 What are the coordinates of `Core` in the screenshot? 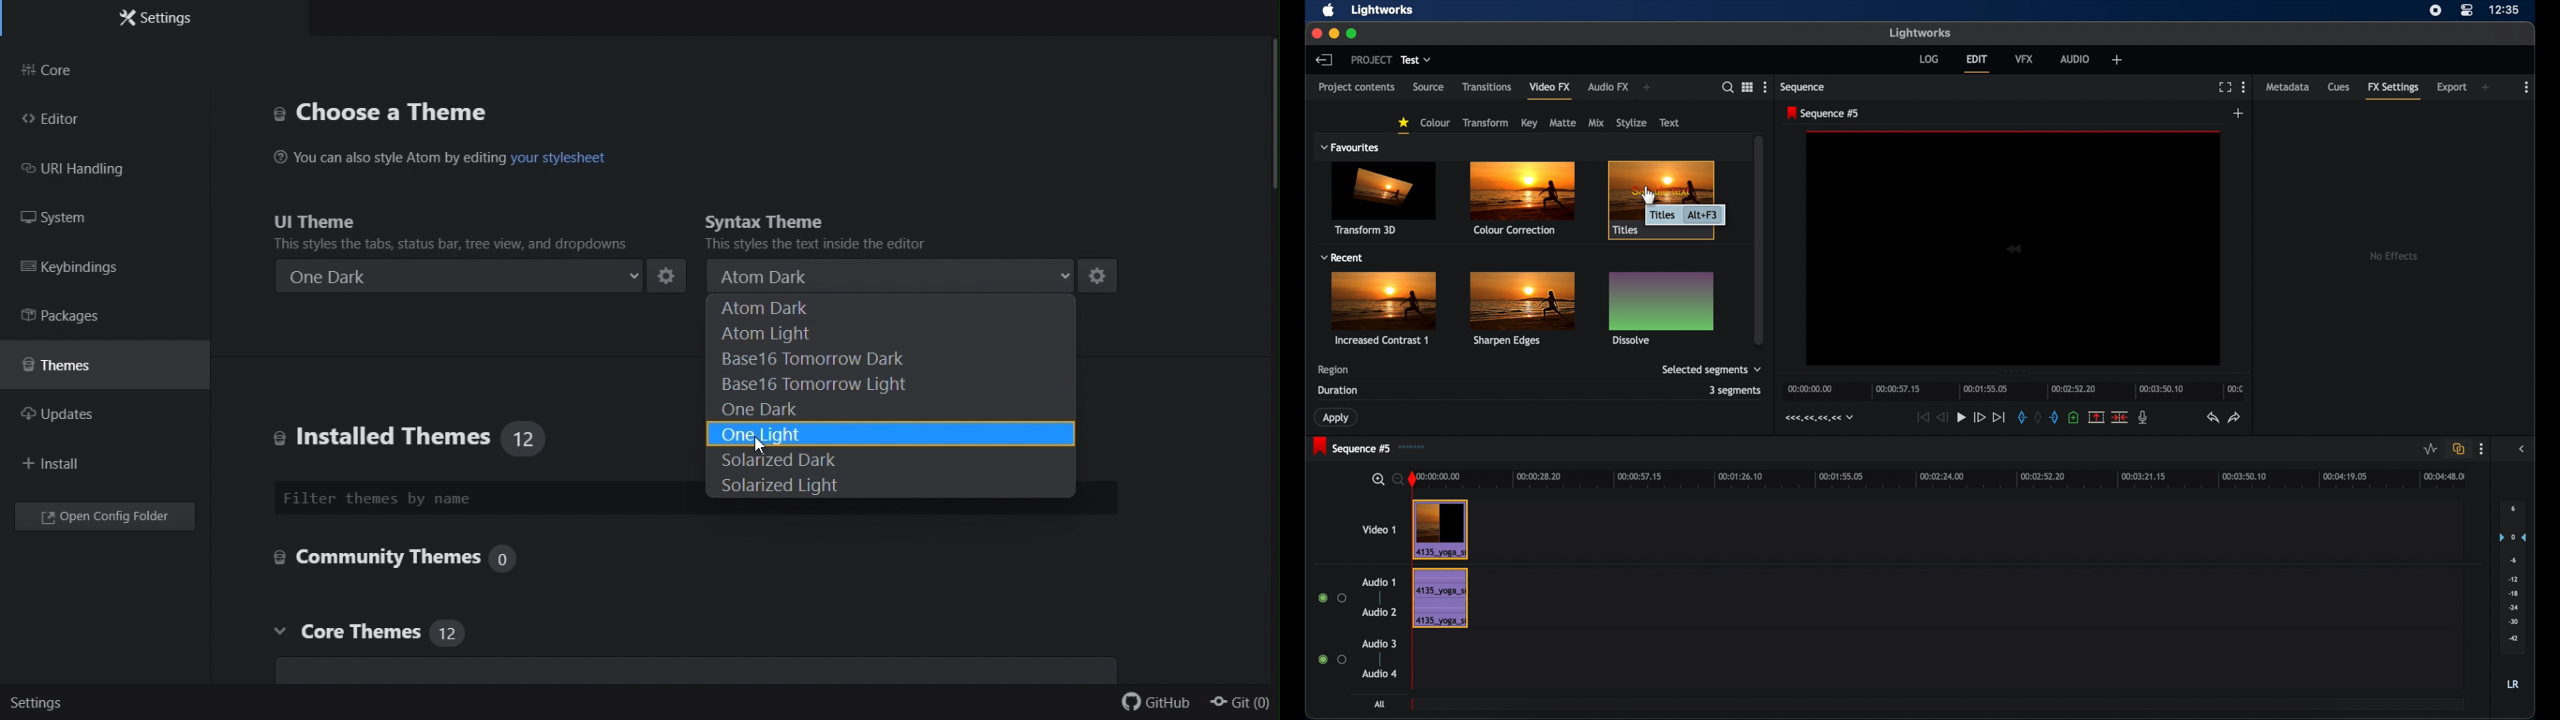 It's located at (74, 71).